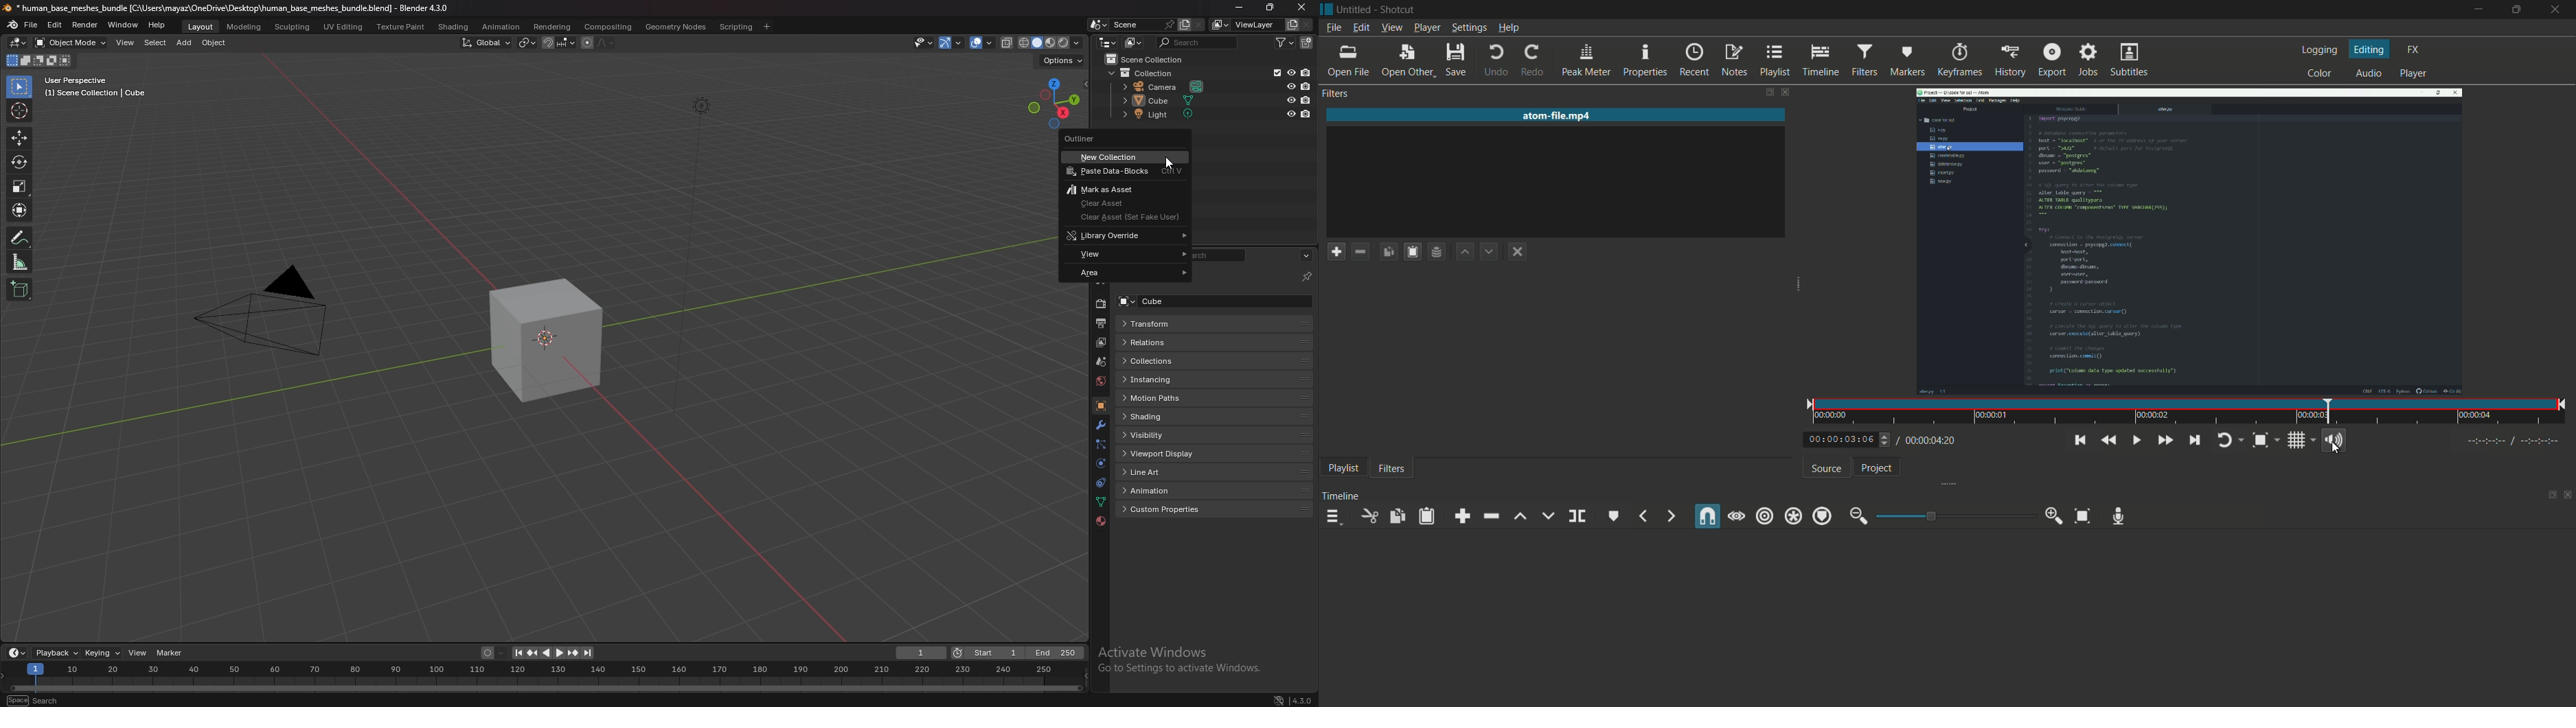 The image size is (2576, 728). What do you see at coordinates (1668, 516) in the screenshot?
I see `forward` at bounding box center [1668, 516].